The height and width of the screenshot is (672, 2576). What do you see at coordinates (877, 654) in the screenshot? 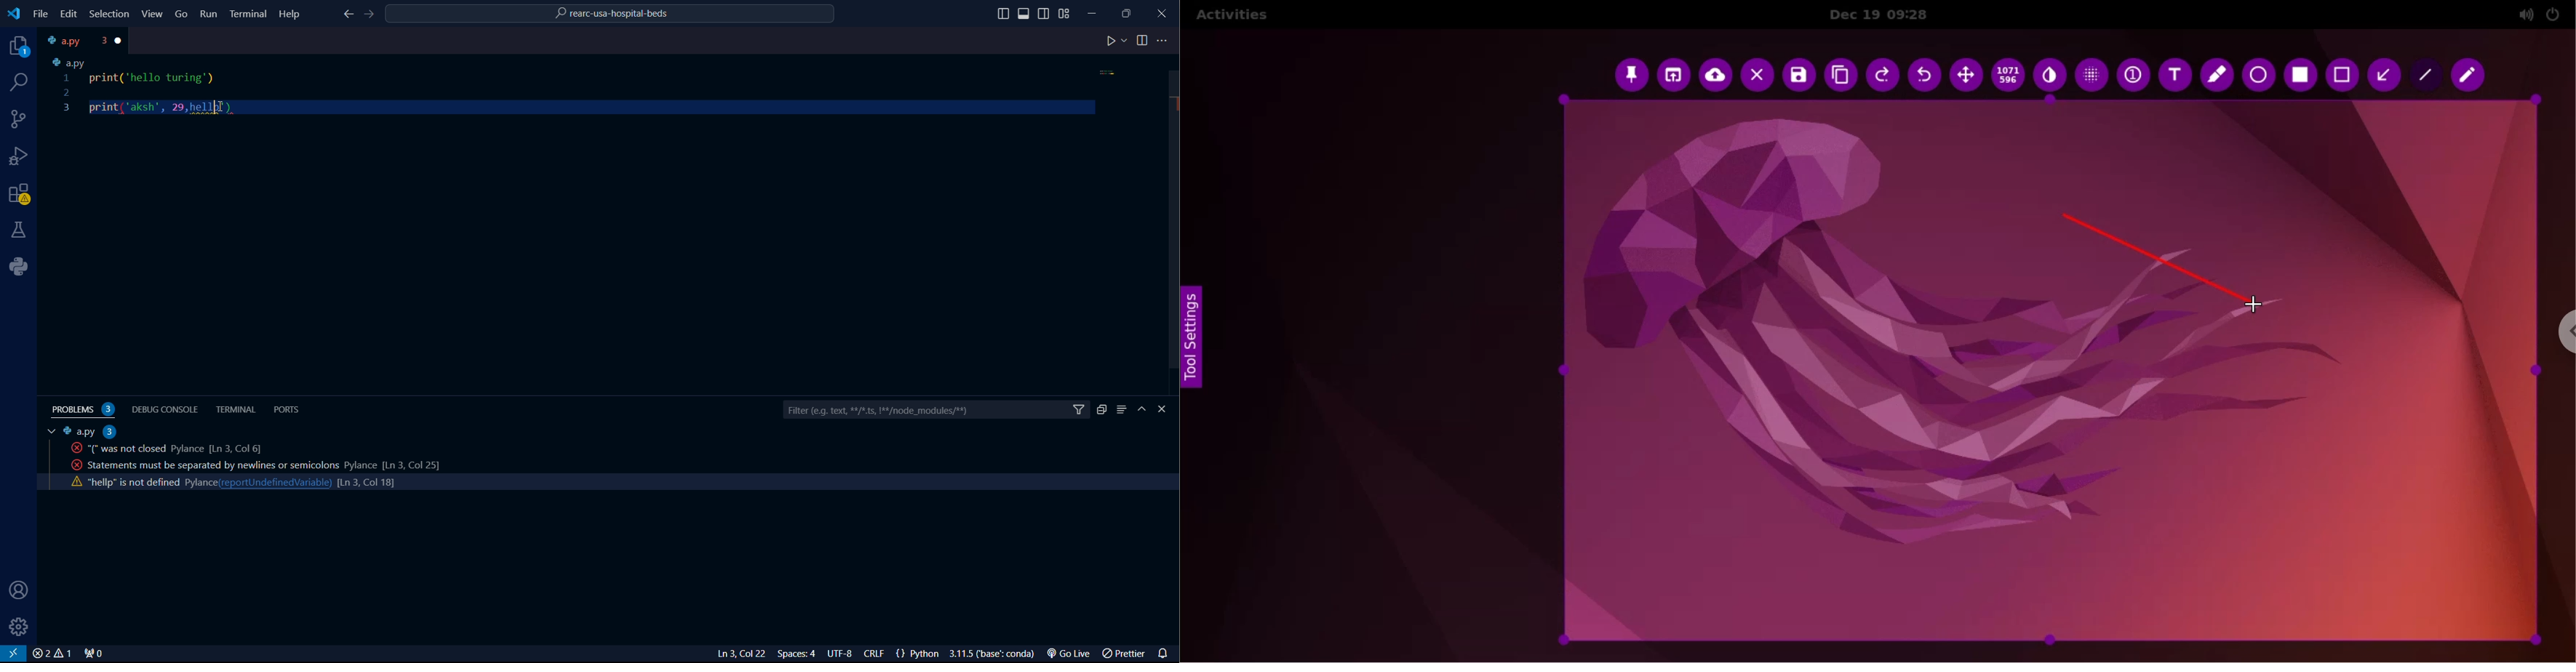
I see `CRLF` at bounding box center [877, 654].